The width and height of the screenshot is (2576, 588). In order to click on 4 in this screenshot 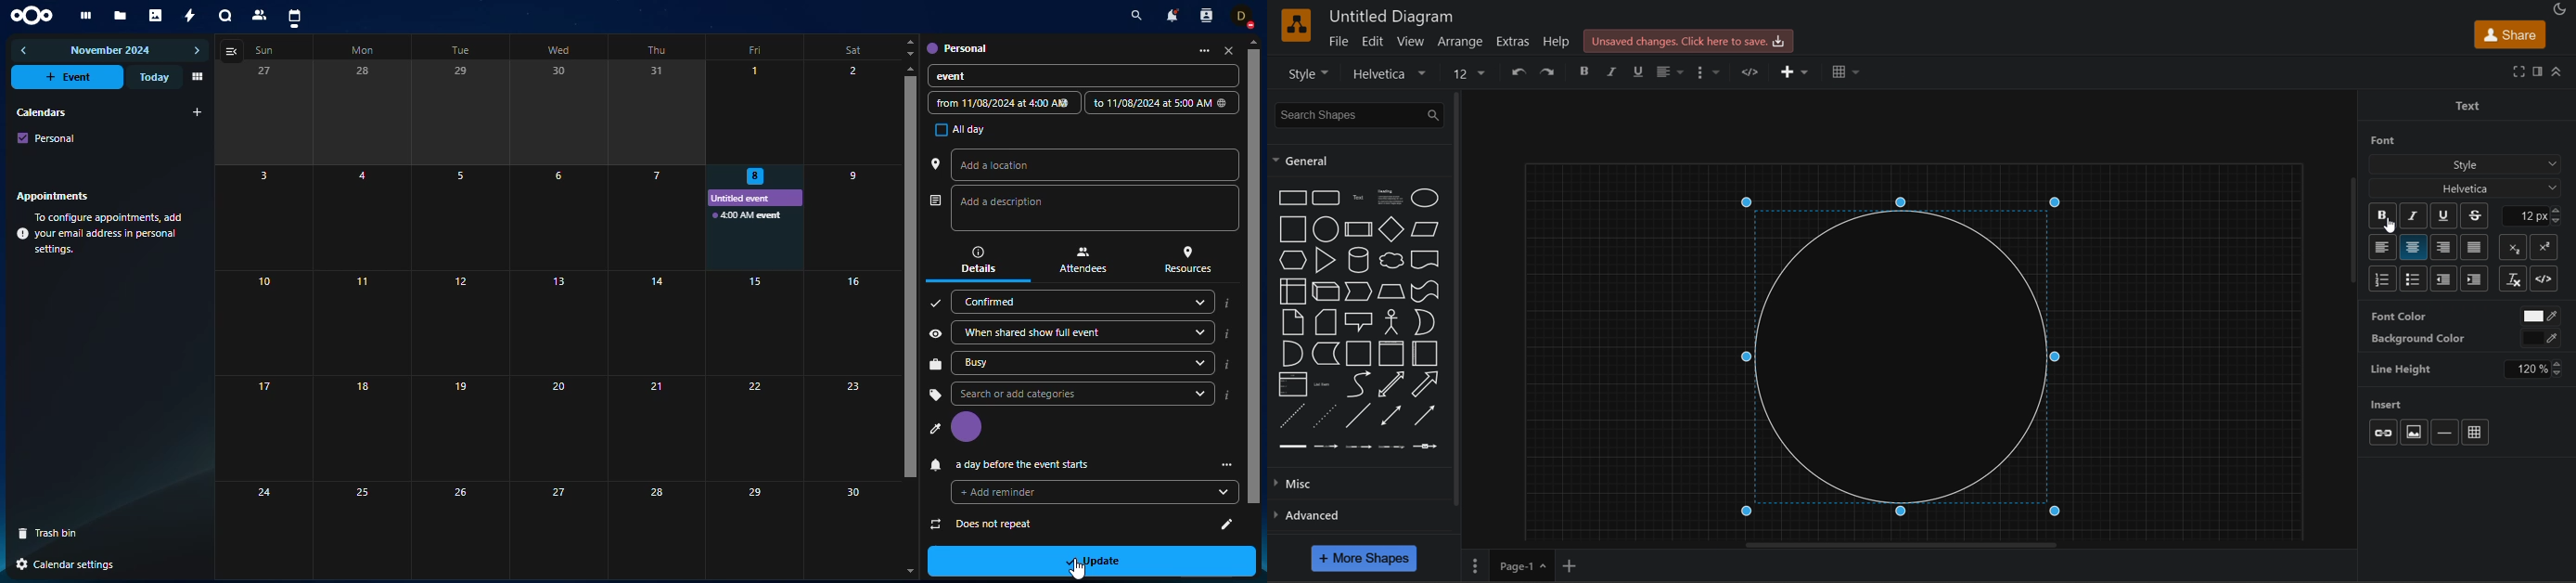, I will do `click(363, 218)`.